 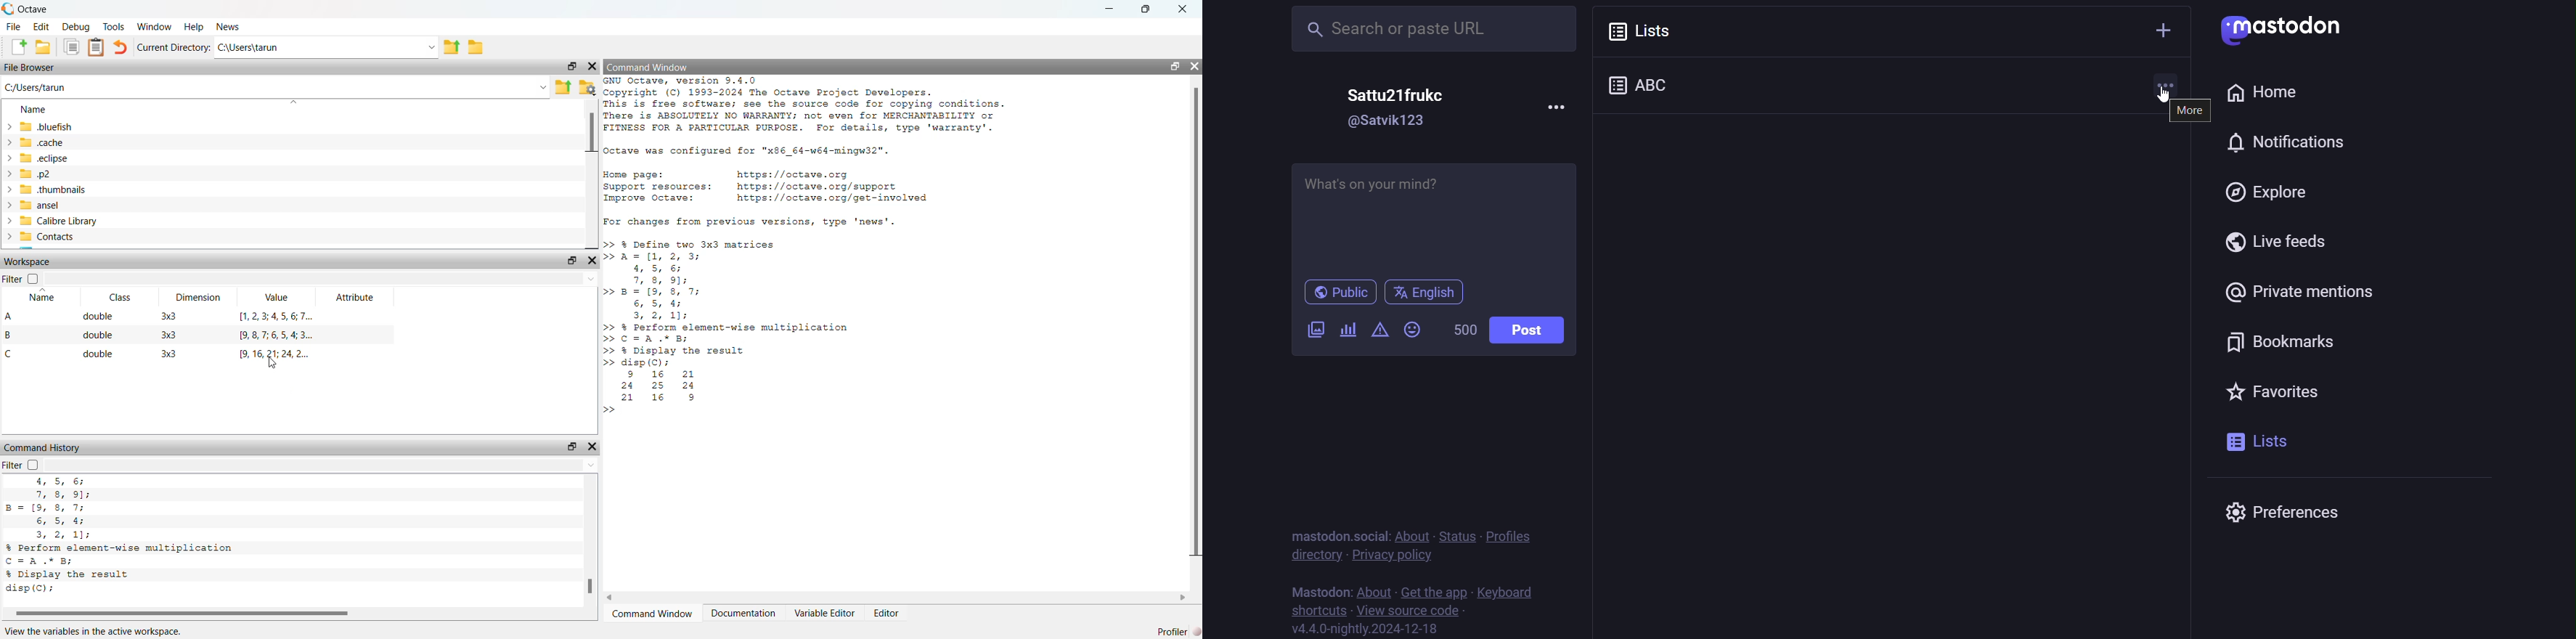 I want to click on post here, so click(x=1436, y=216).